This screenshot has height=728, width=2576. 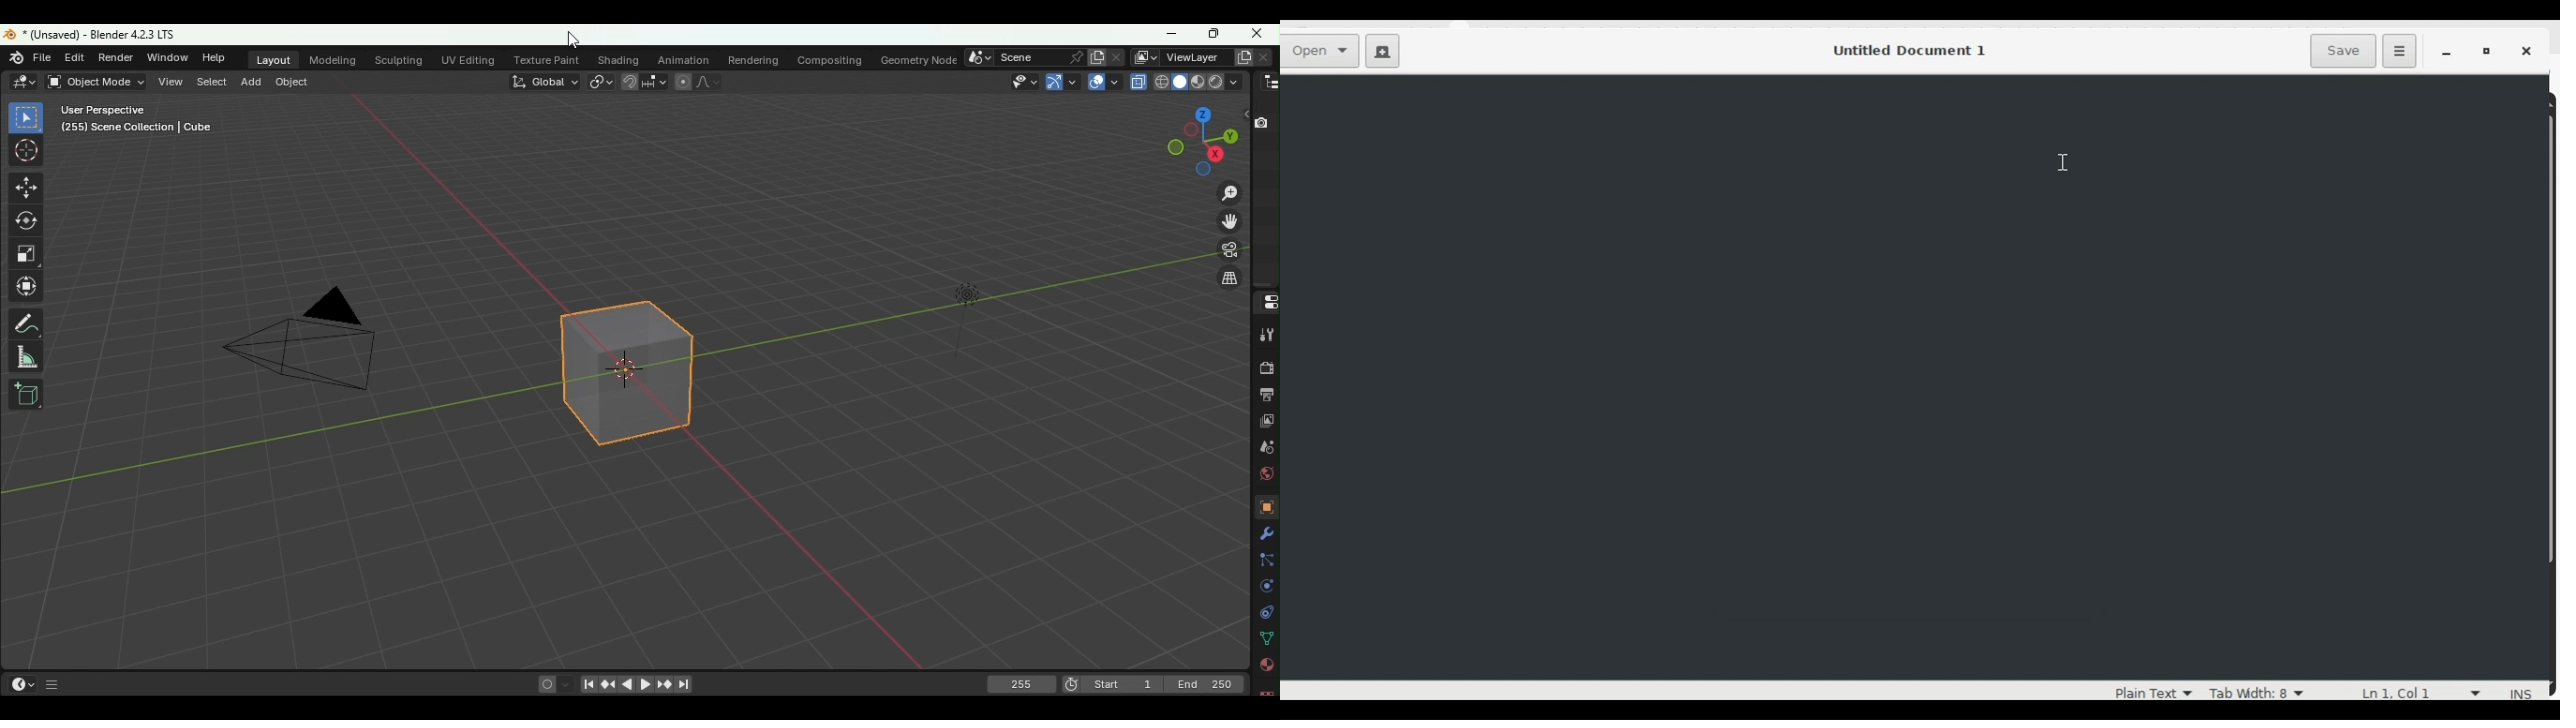 I want to click on Output, so click(x=1266, y=395).